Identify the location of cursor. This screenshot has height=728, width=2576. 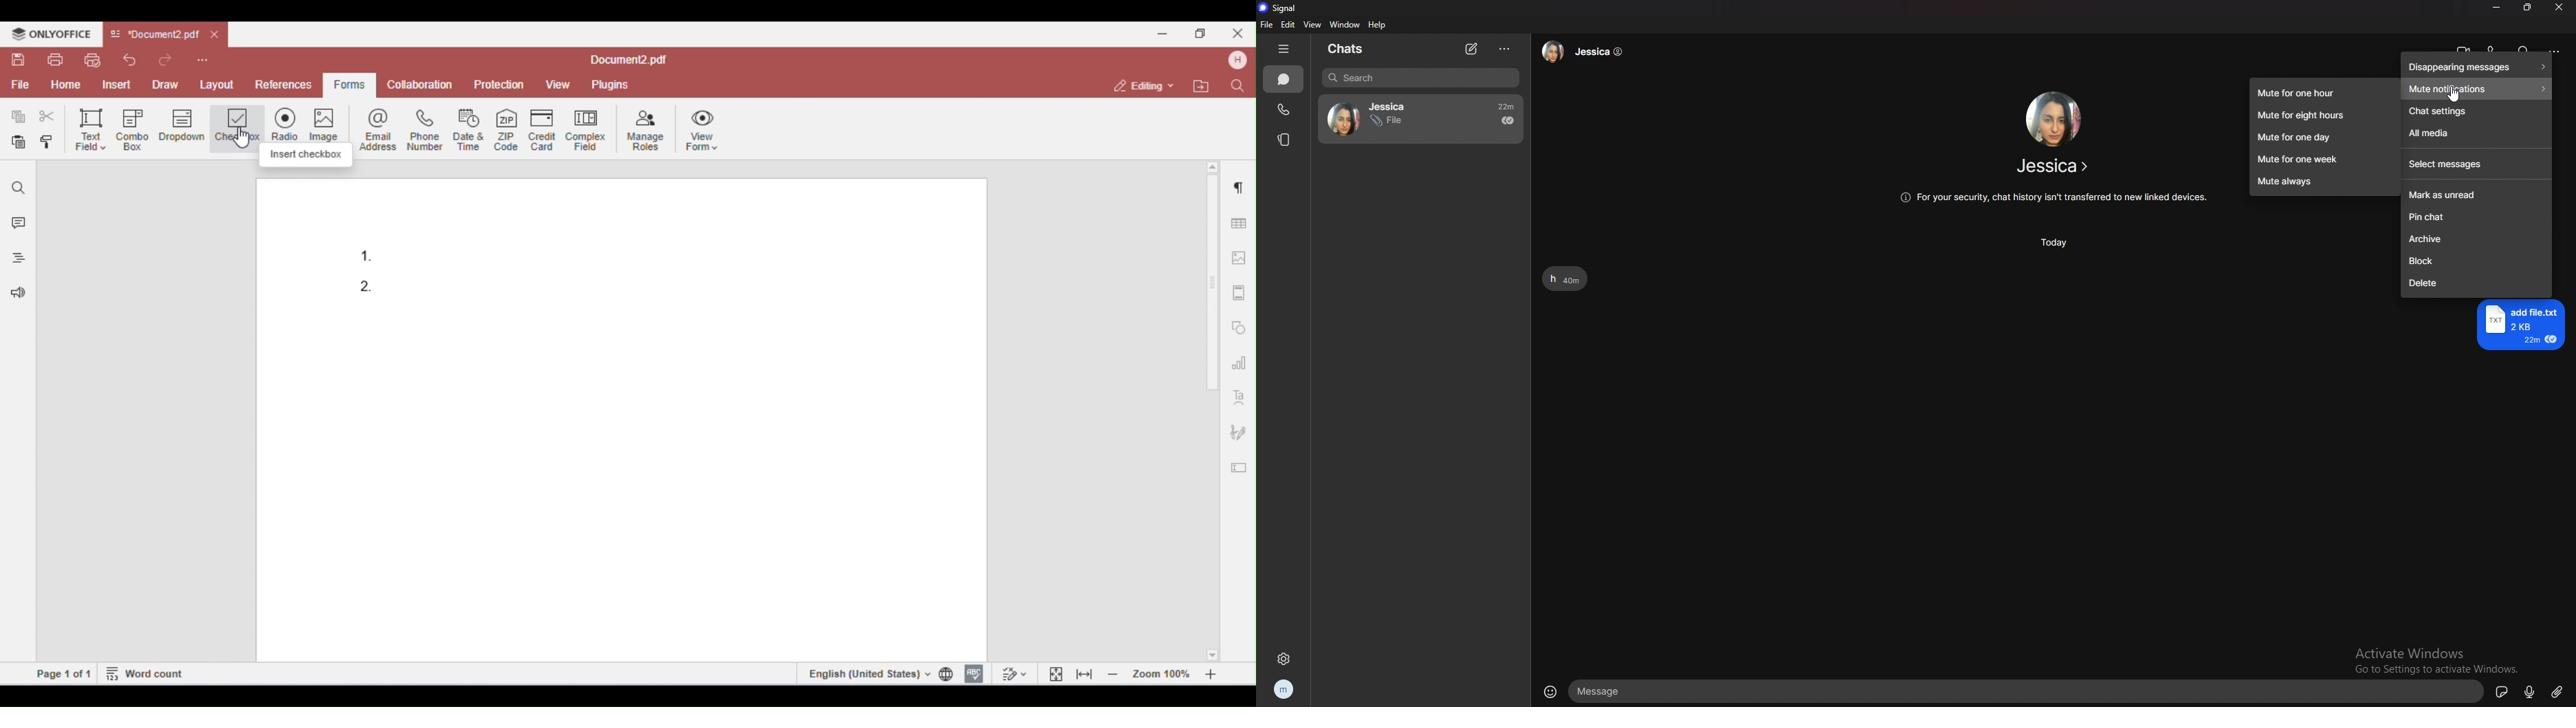
(2455, 96).